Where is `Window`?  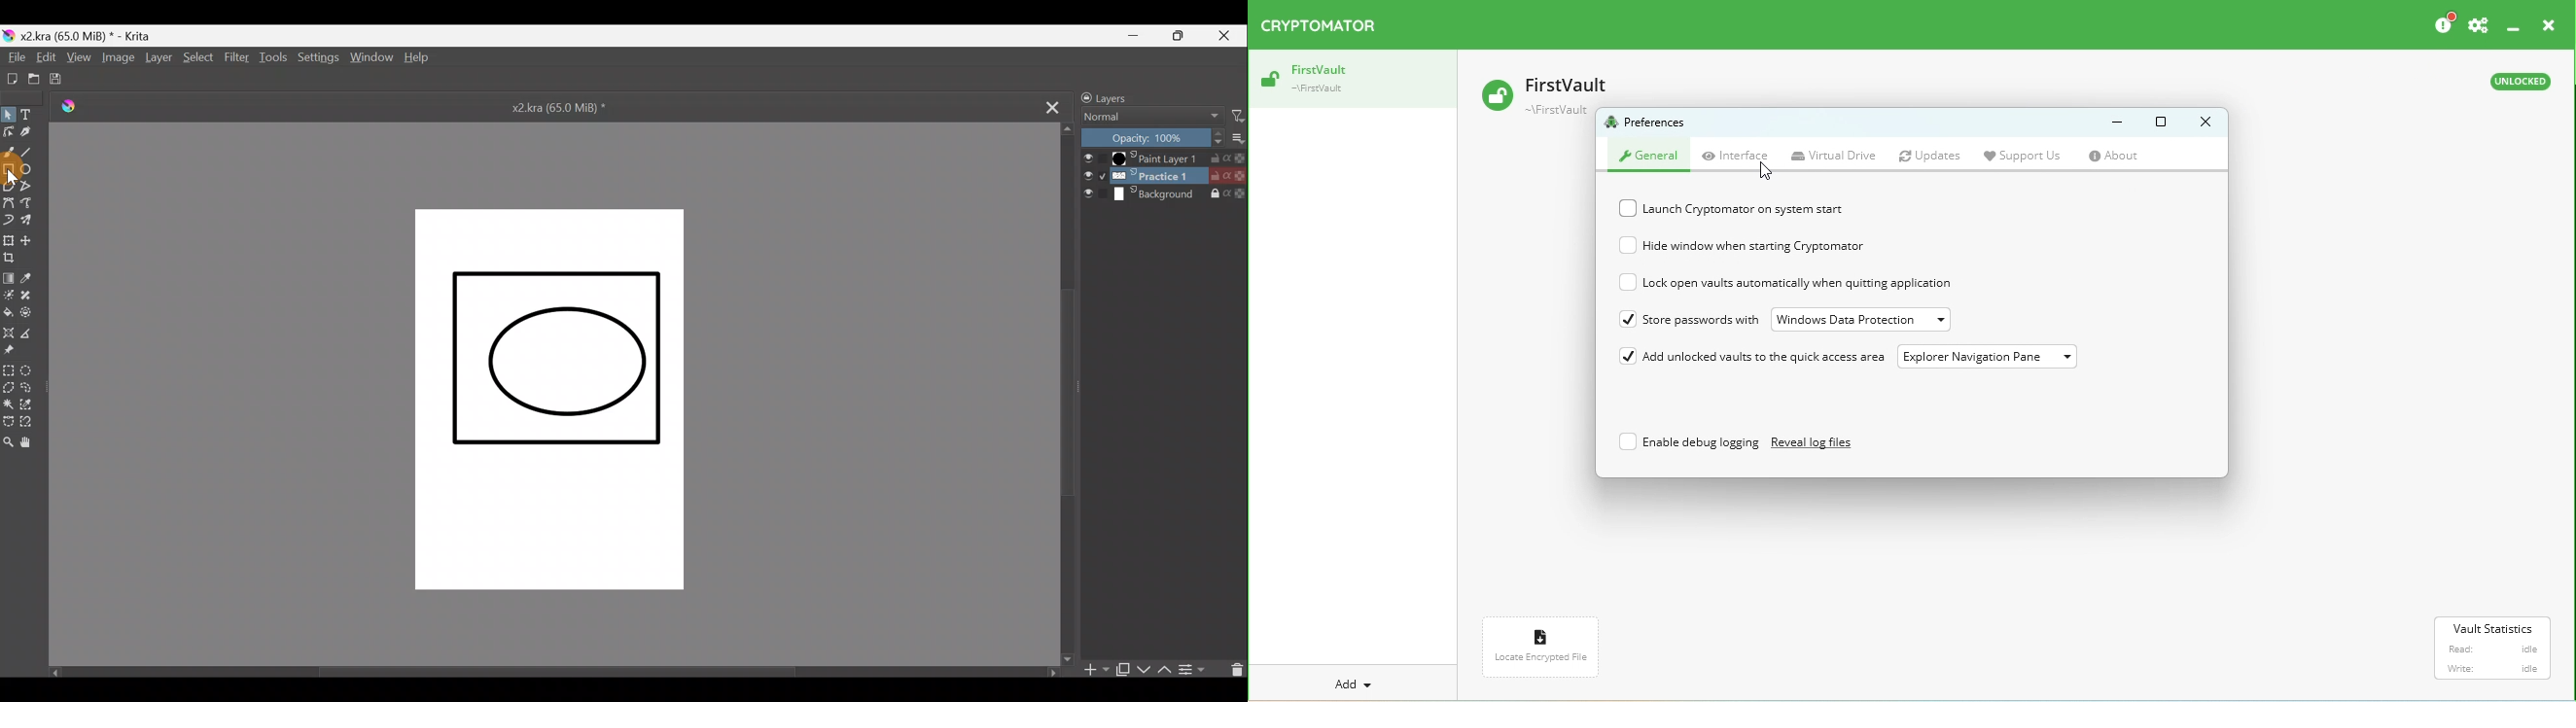 Window is located at coordinates (370, 60).